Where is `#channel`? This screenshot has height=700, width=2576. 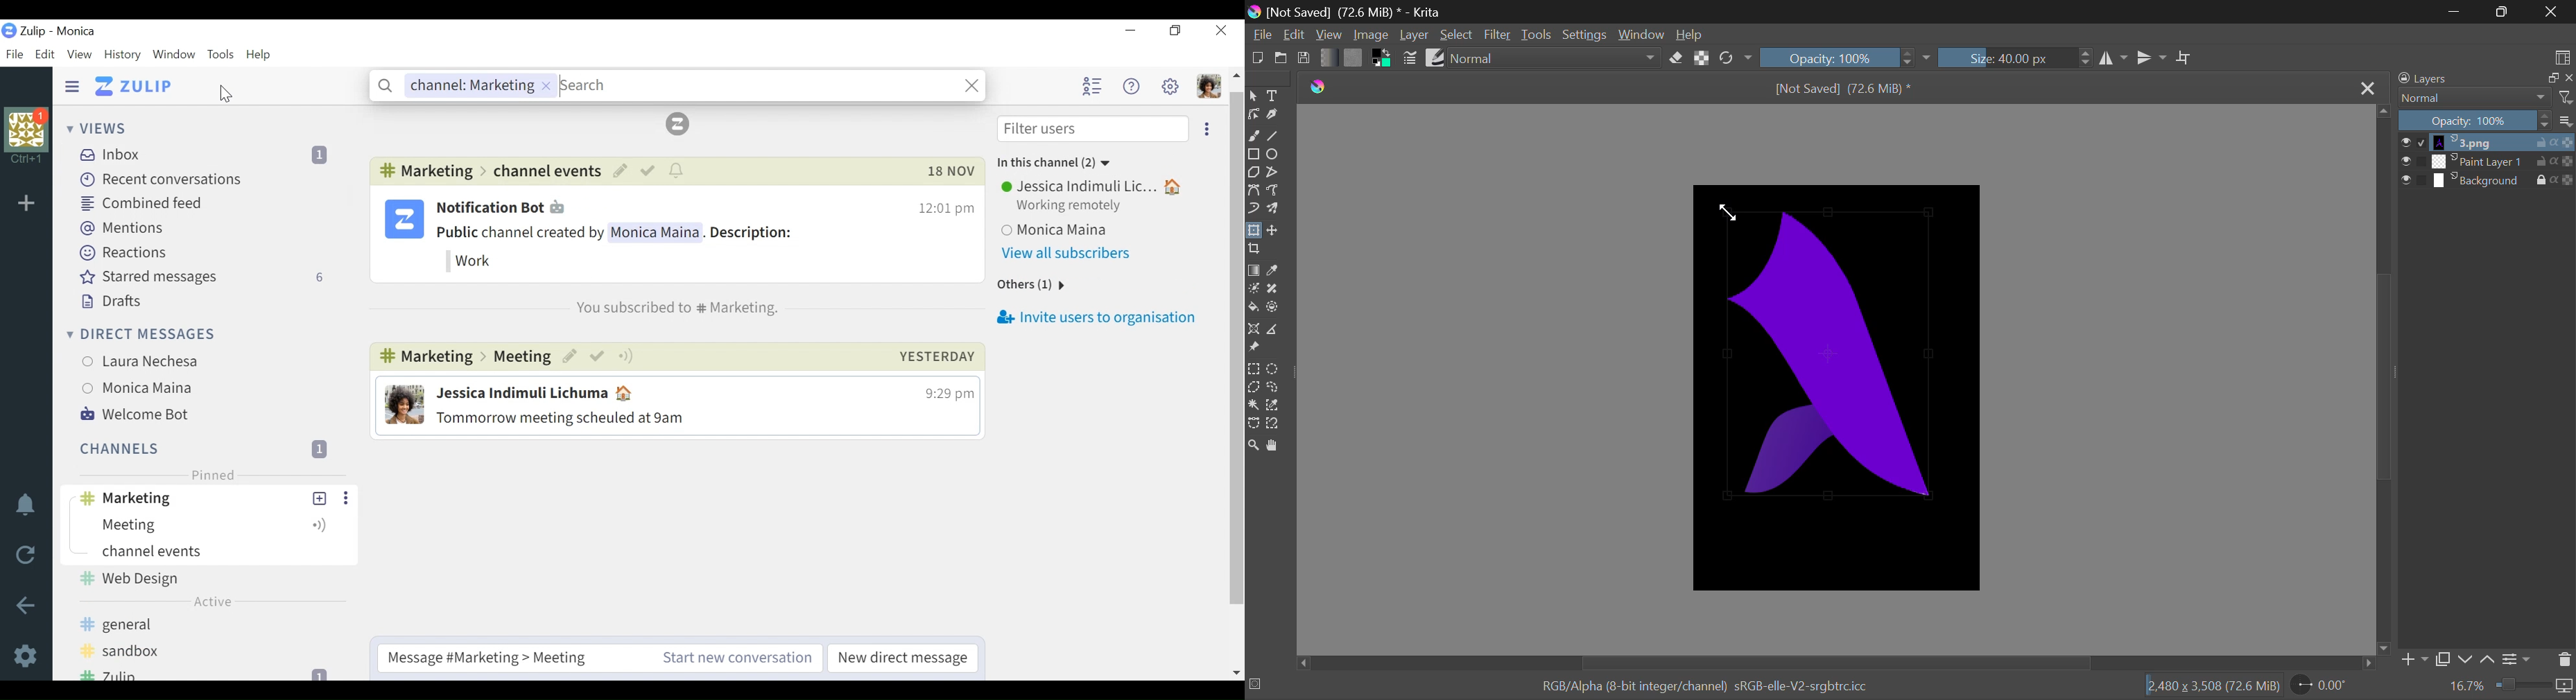
#channel is located at coordinates (427, 174).